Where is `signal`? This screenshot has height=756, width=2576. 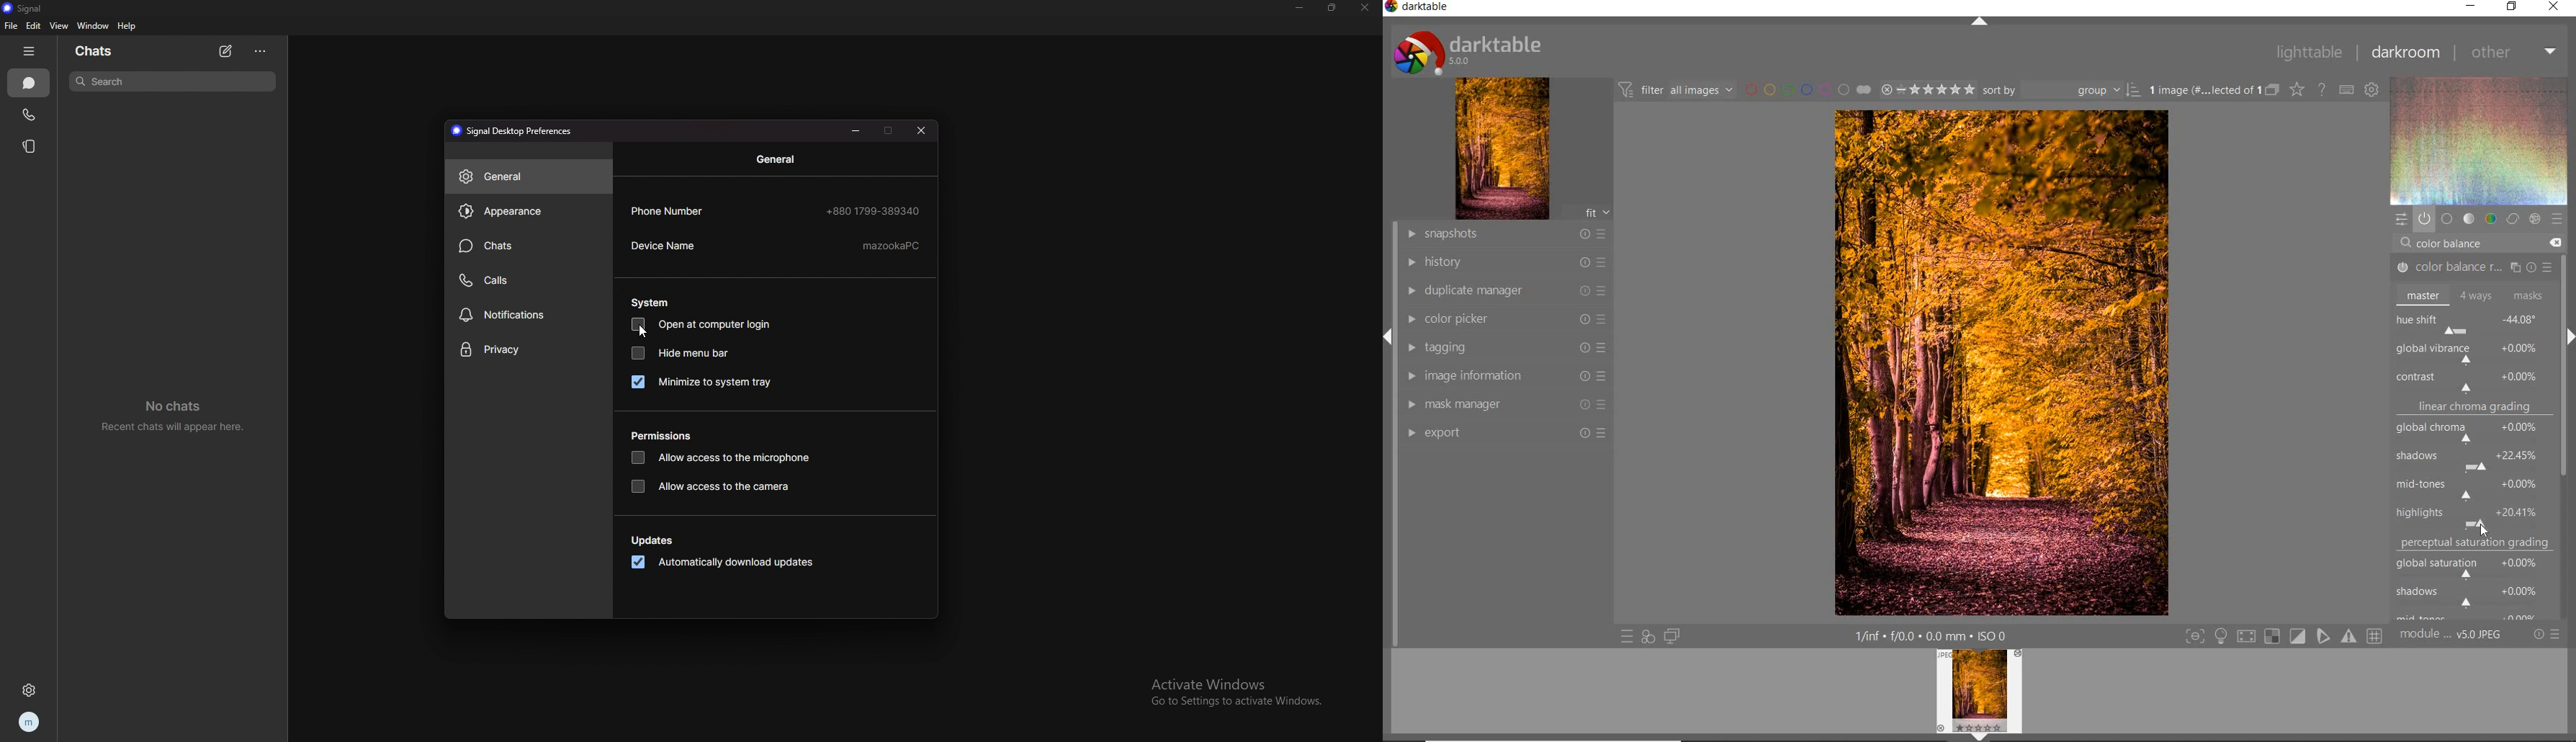 signal is located at coordinates (27, 8).